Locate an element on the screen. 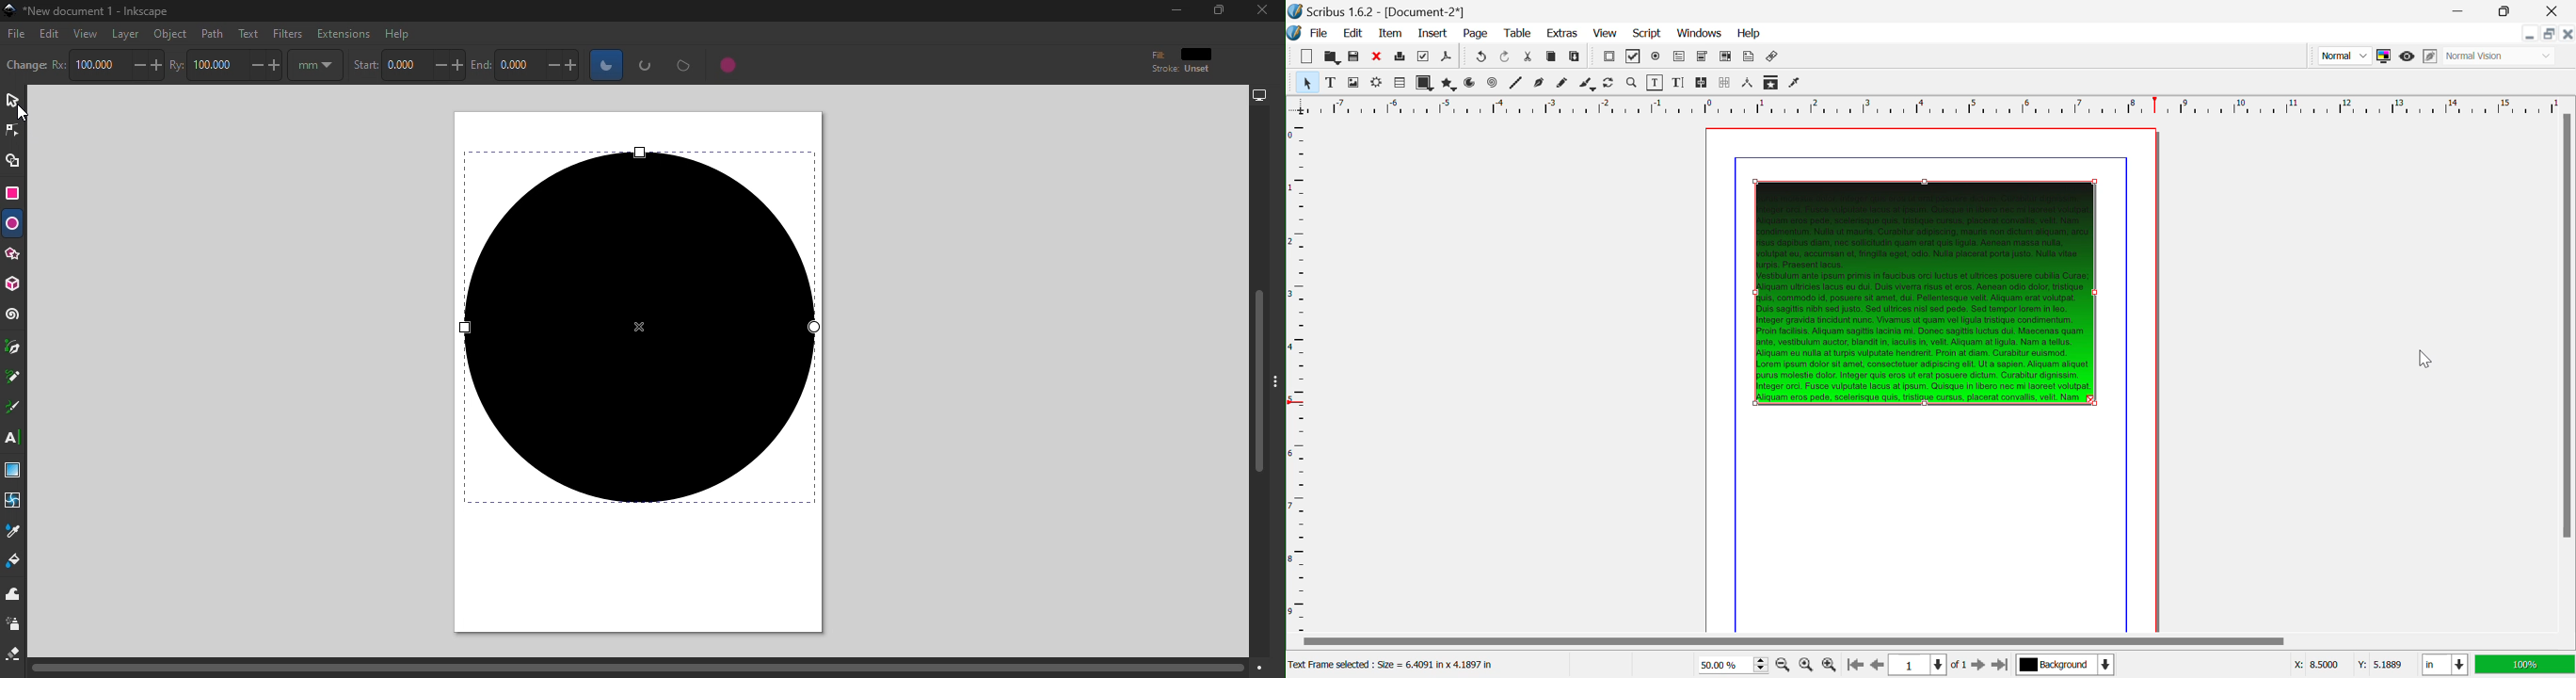  View is located at coordinates (88, 33).